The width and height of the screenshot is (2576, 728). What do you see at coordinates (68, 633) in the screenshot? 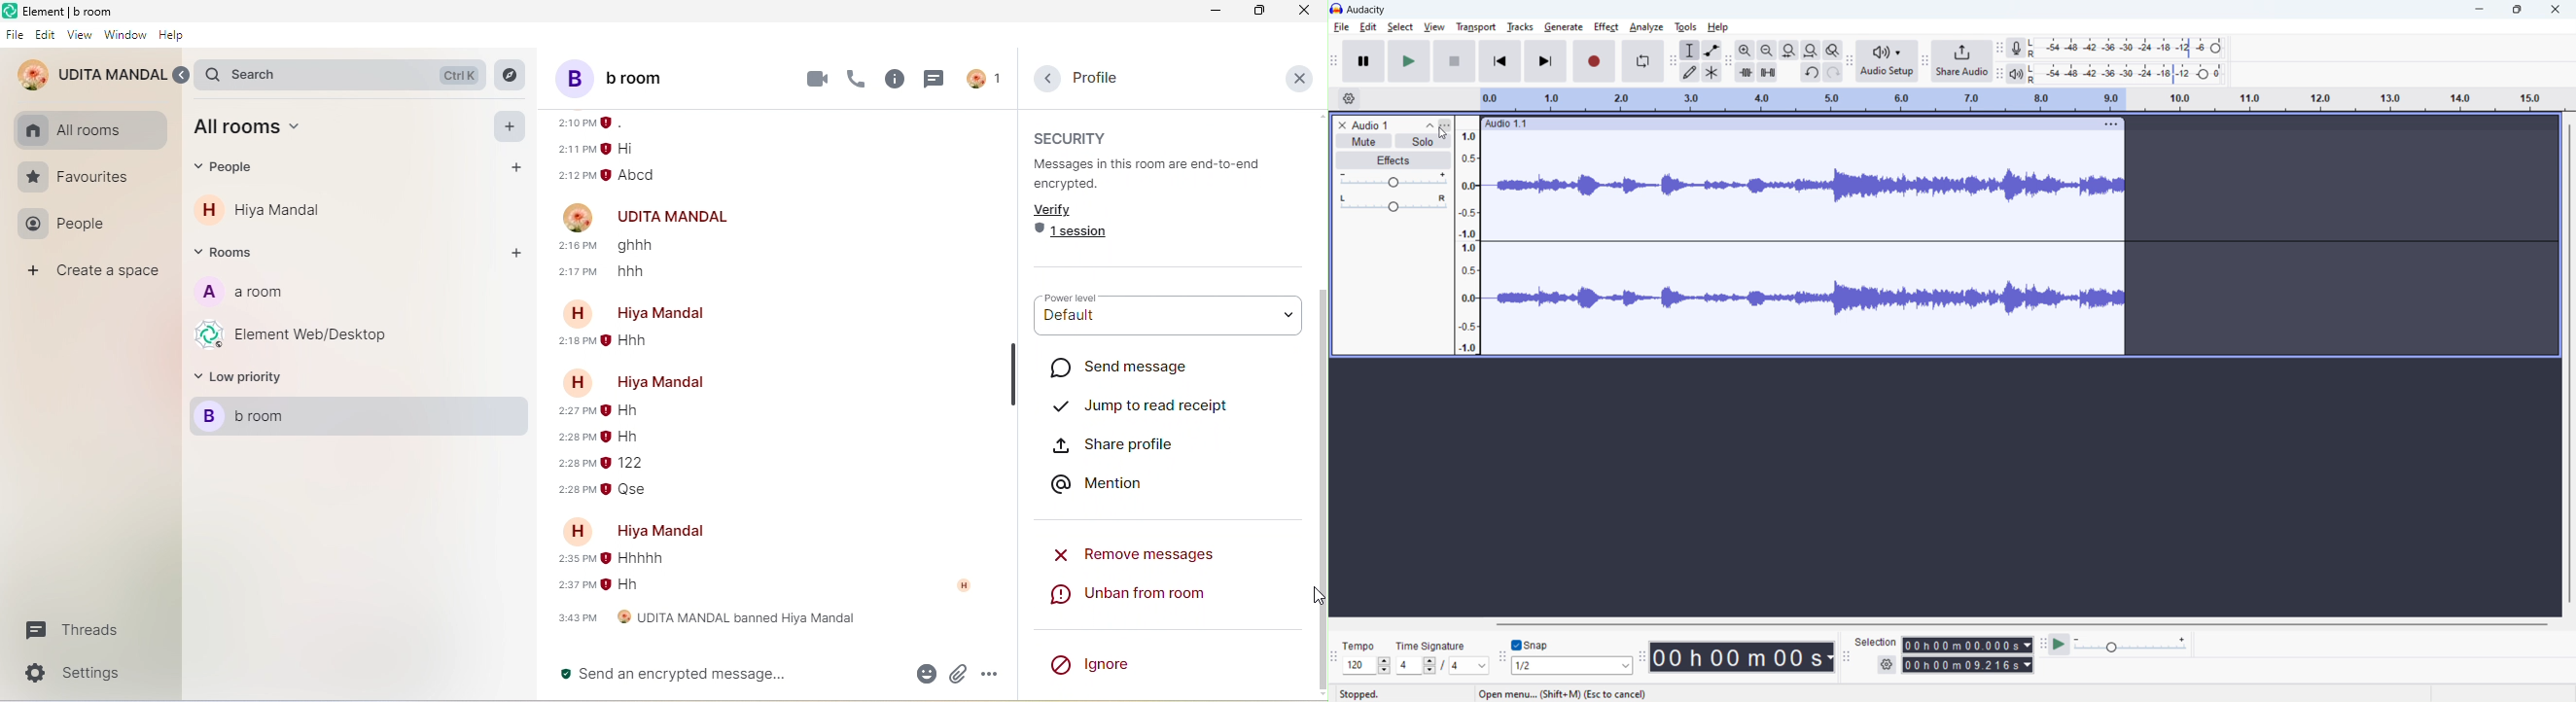
I see `threads` at bounding box center [68, 633].